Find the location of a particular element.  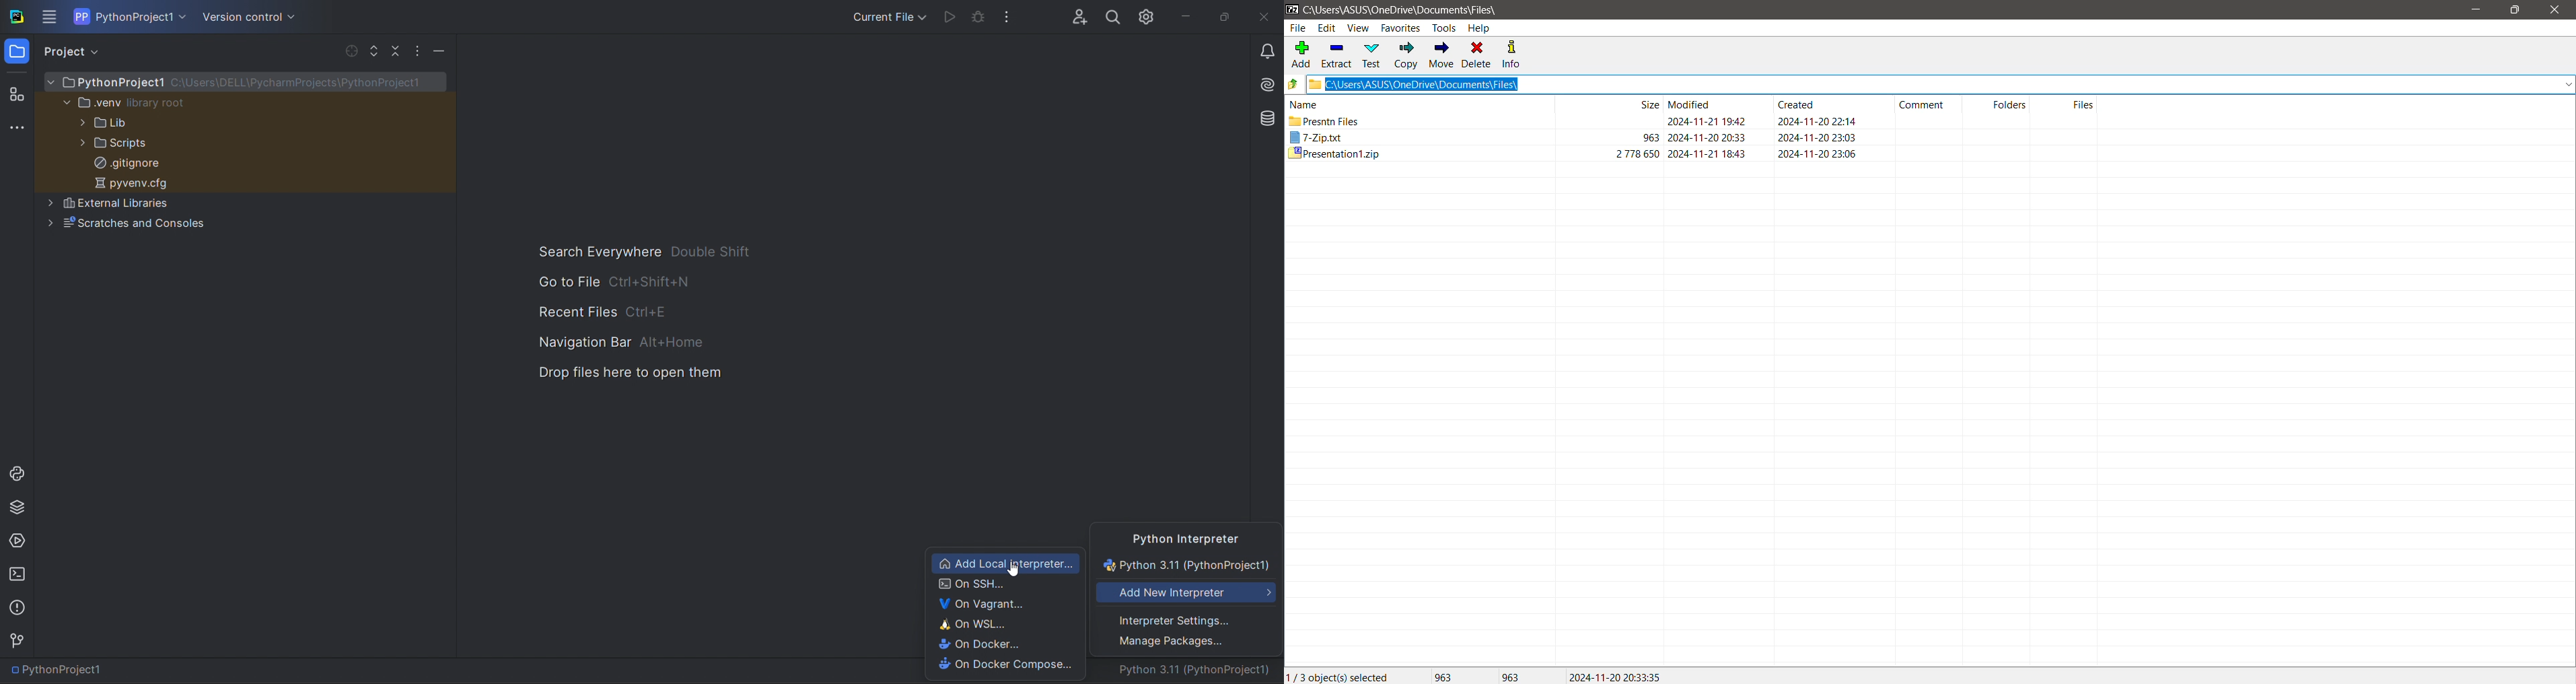

Add is located at coordinates (1299, 55).